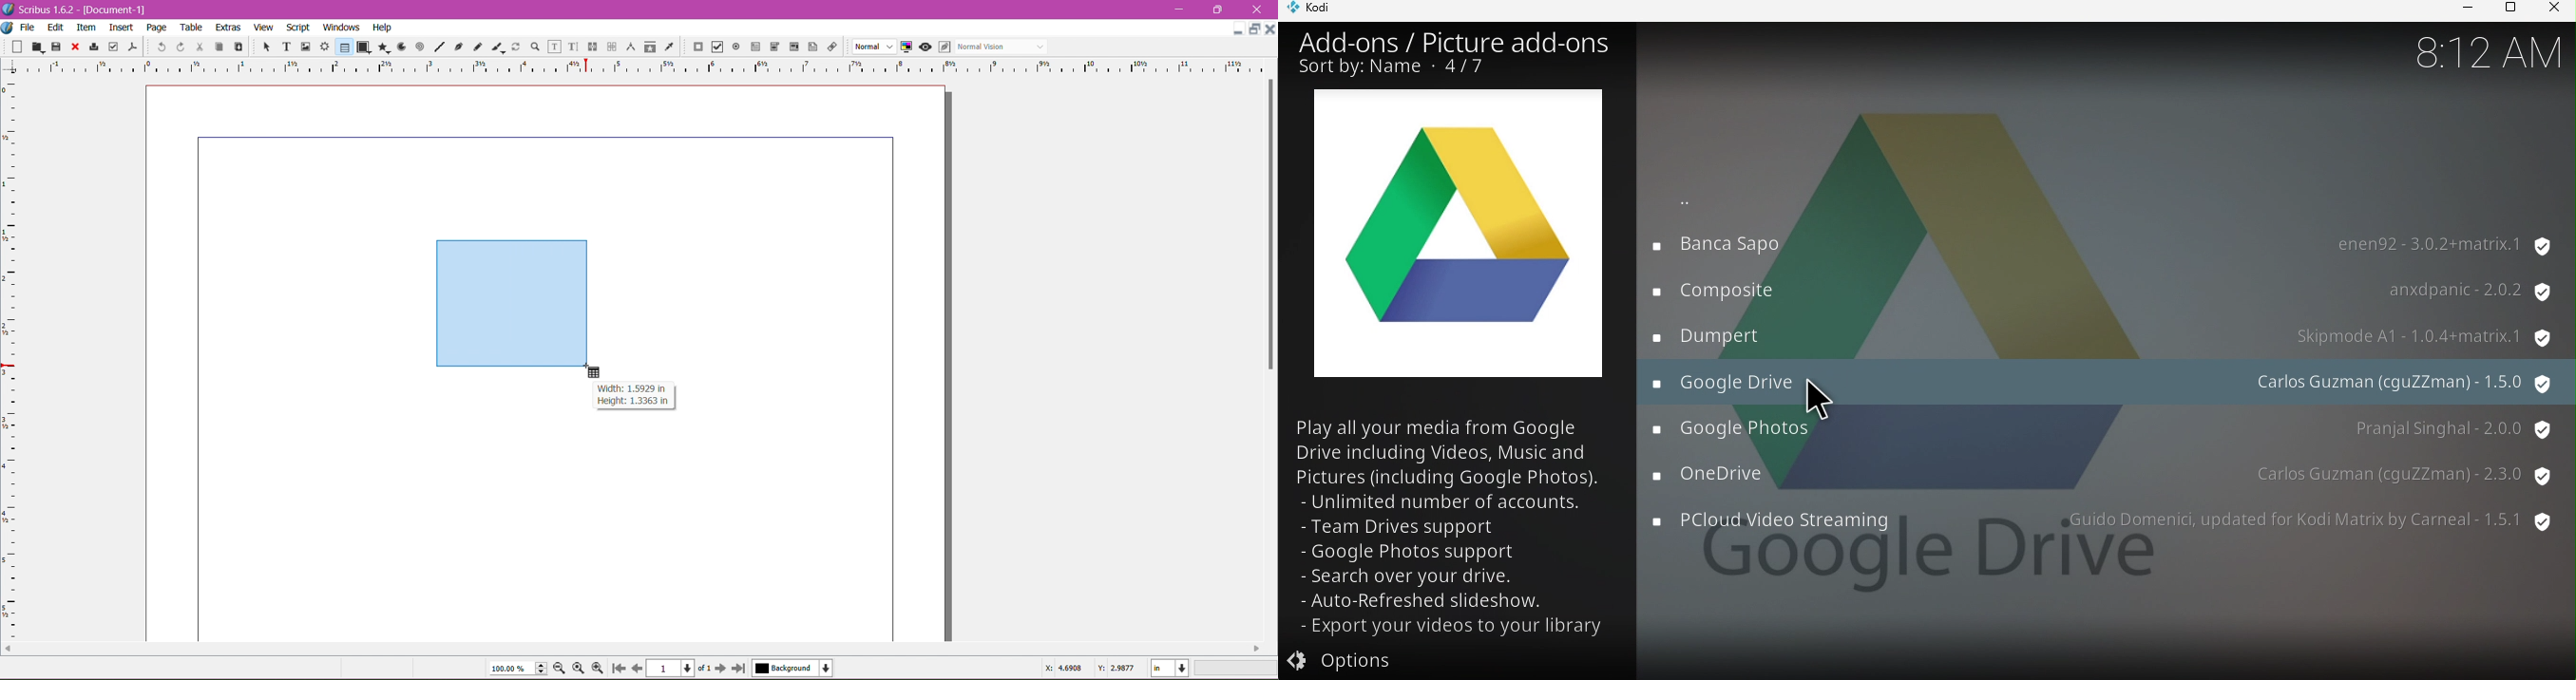 This screenshot has height=700, width=2576. I want to click on Zoom to 100%, so click(580, 669).